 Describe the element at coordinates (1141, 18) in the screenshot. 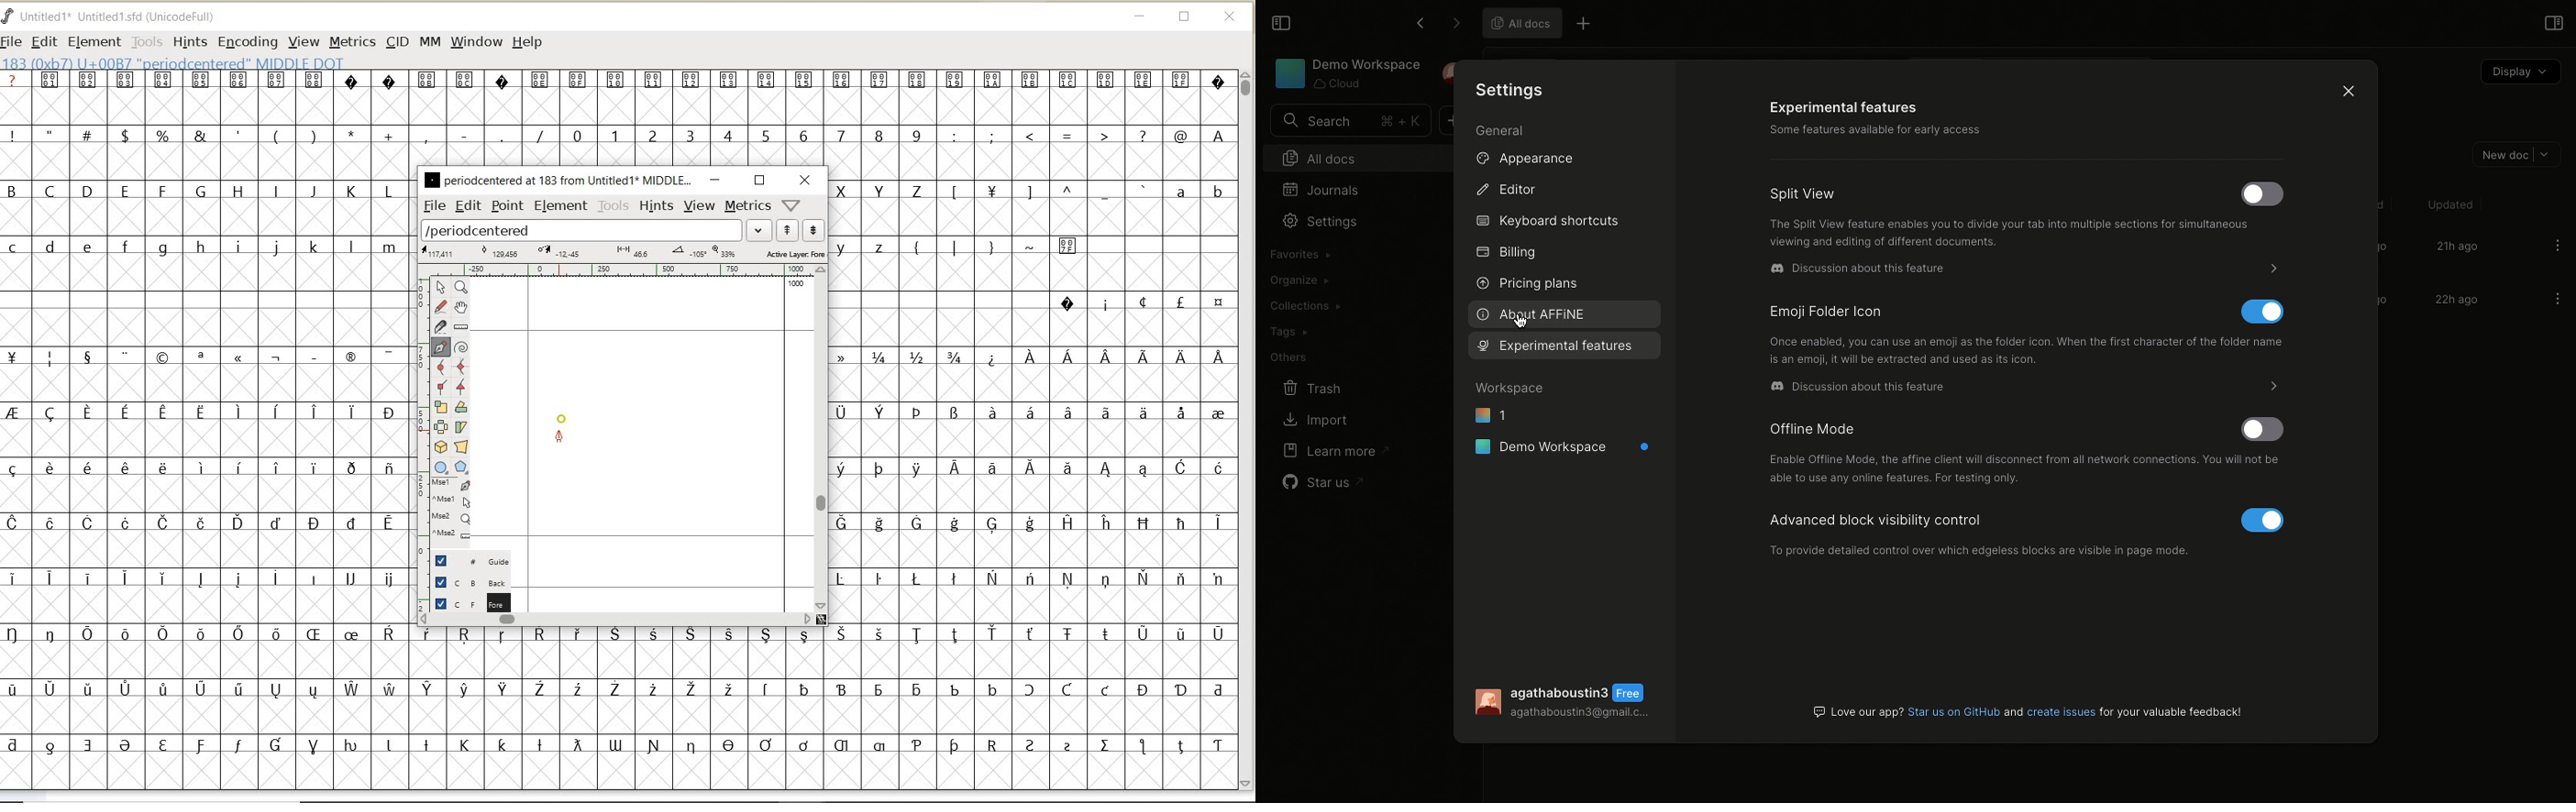

I see `MINIMIZE` at that location.